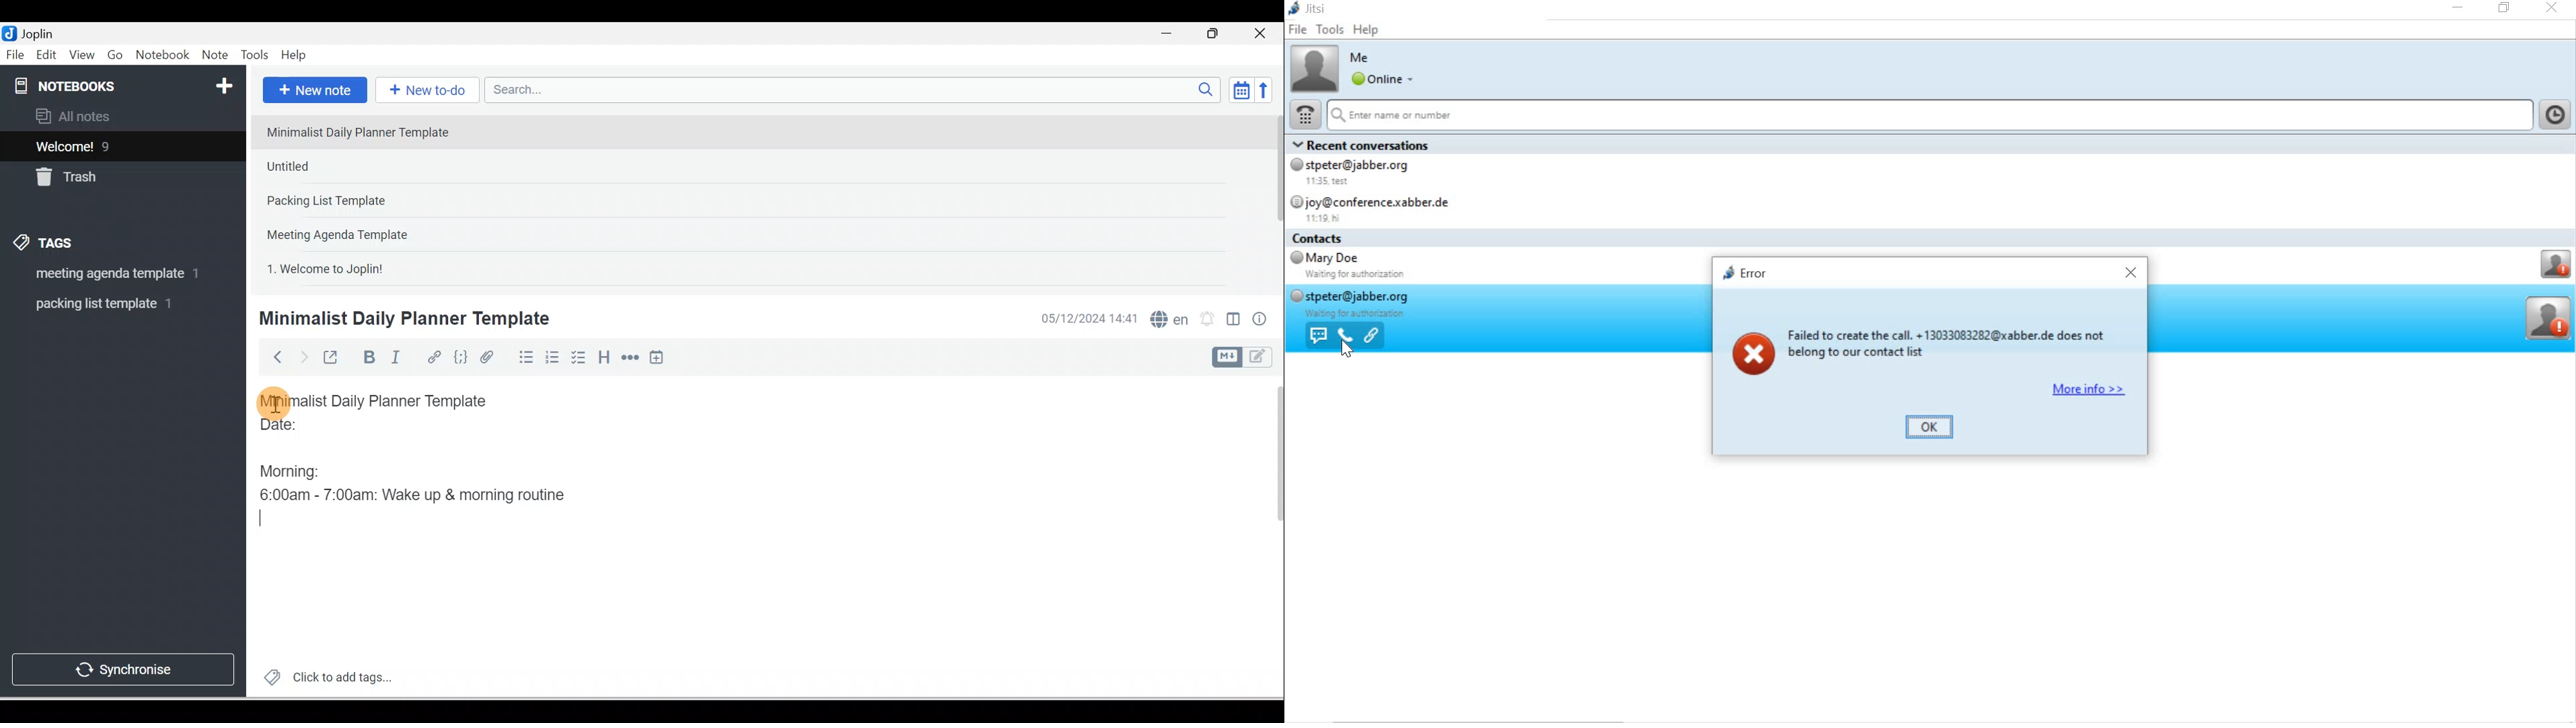 Image resolution: width=2576 pixels, height=728 pixels. Describe the element at coordinates (322, 675) in the screenshot. I see `Click to add tags` at that location.